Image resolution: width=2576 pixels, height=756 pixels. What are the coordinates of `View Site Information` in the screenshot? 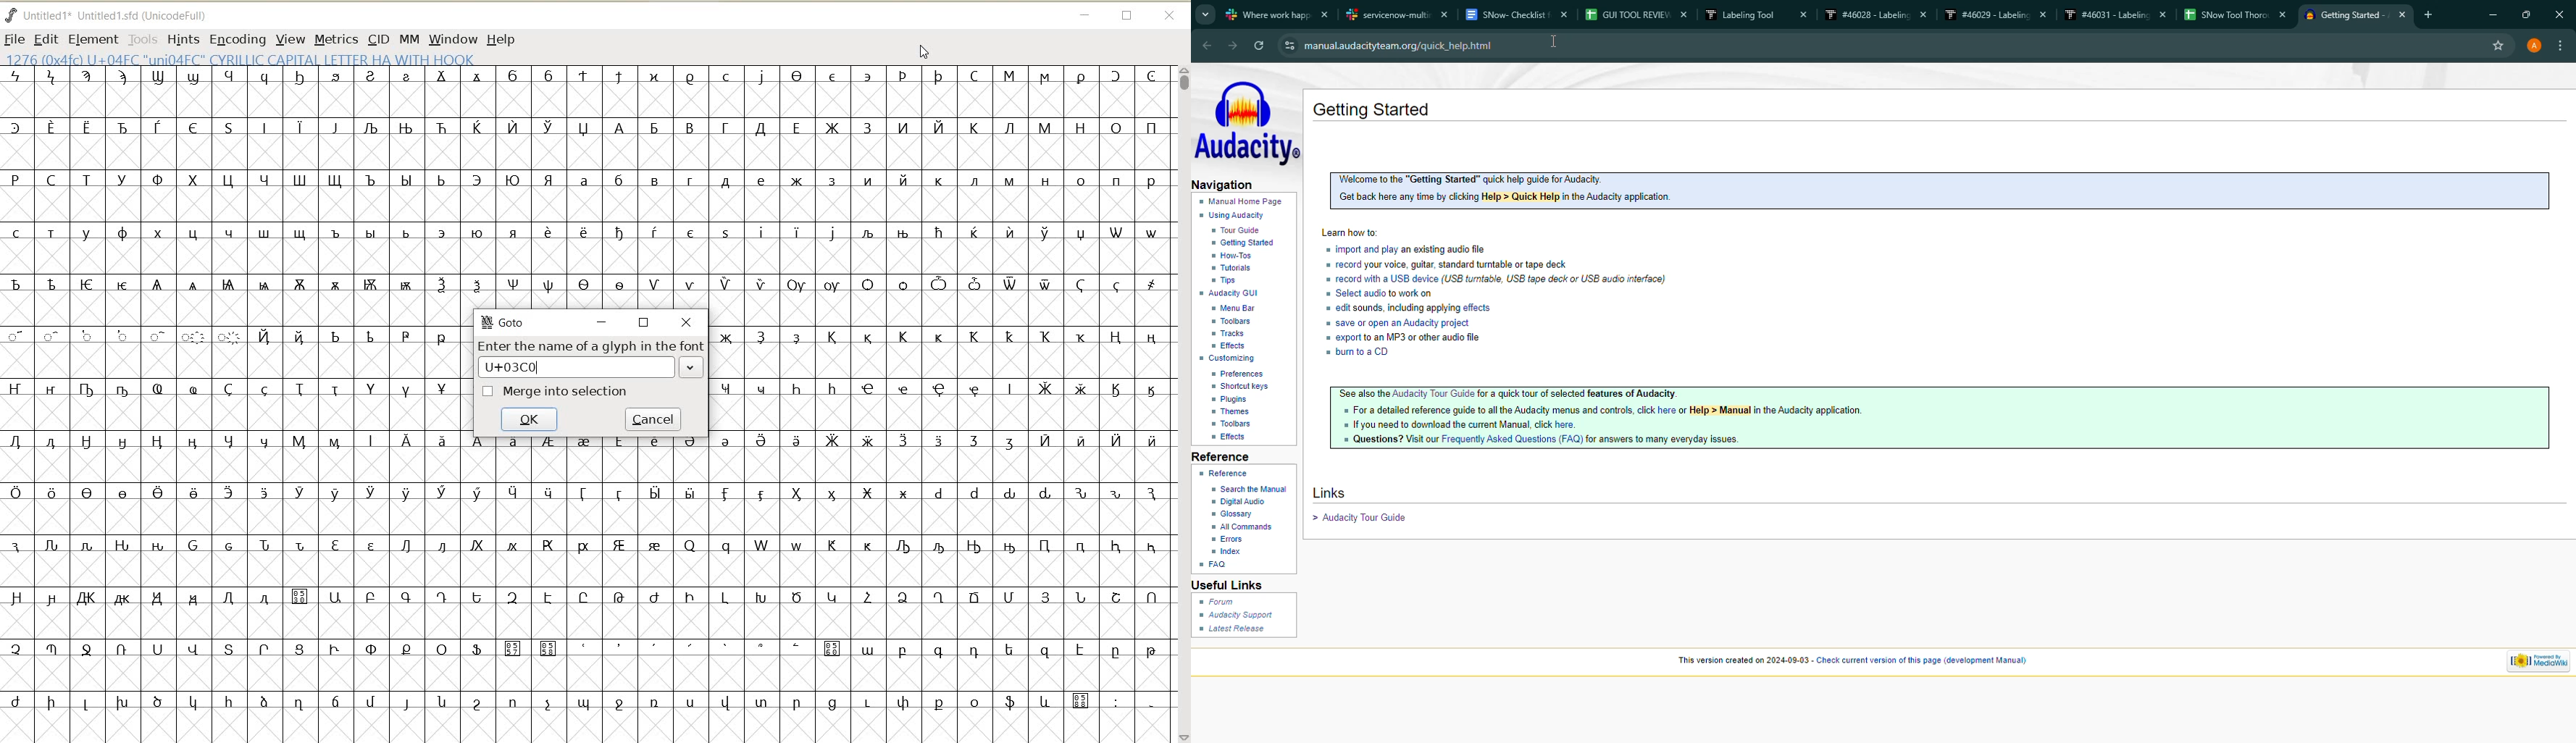 It's located at (1288, 44).